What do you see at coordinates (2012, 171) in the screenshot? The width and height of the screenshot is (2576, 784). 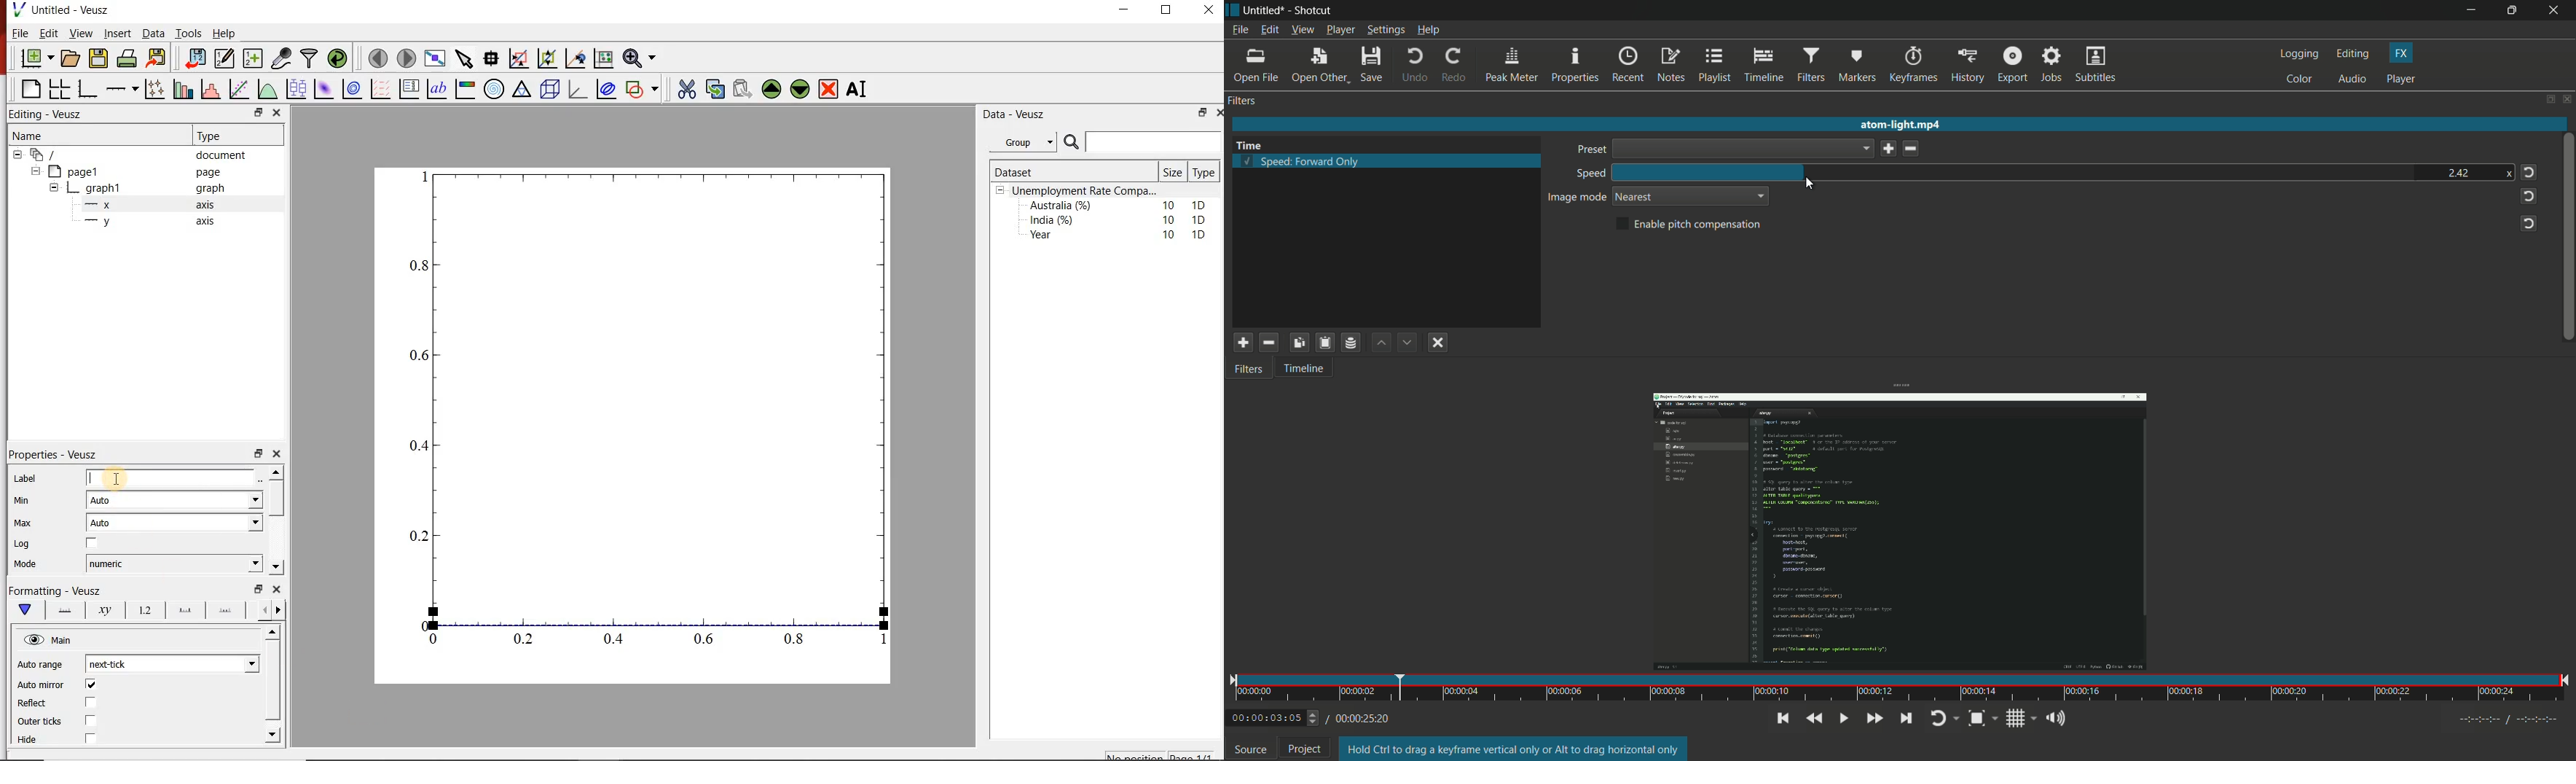 I see `speed bar` at bounding box center [2012, 171].